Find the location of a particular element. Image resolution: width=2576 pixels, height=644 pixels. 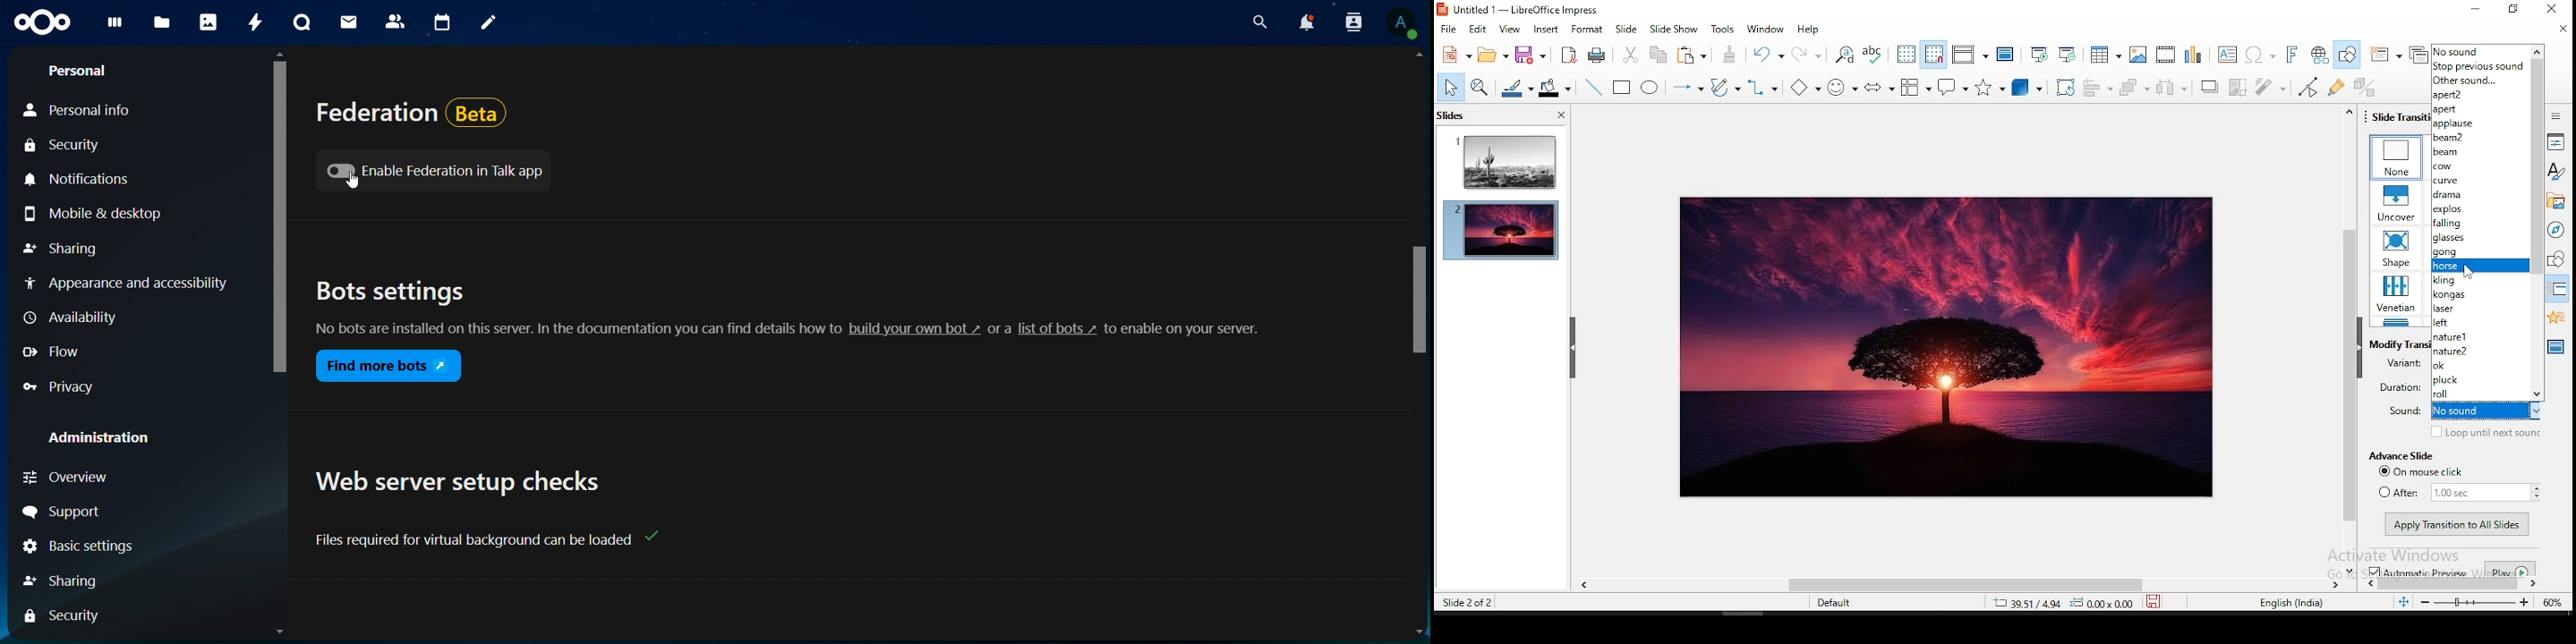

crop image is located at coordinates (2239, 87).